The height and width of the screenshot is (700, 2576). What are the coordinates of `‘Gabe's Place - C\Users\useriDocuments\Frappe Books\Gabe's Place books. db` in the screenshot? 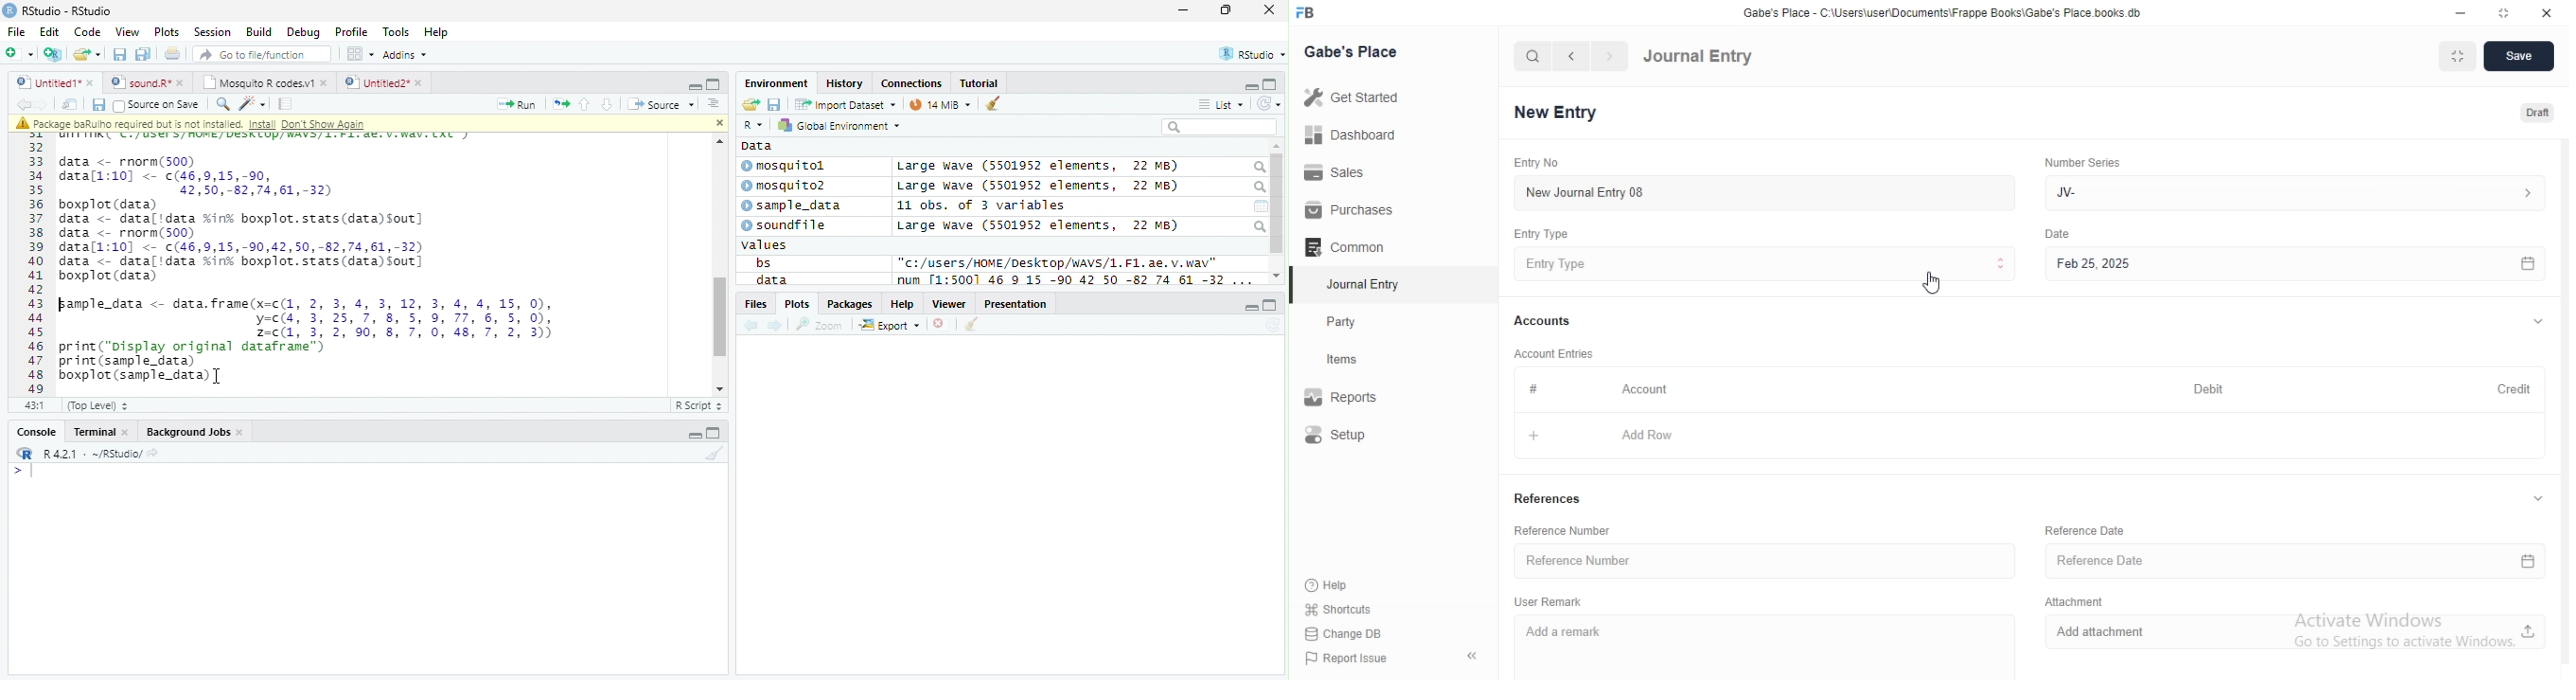 It's located at (1939, 10).